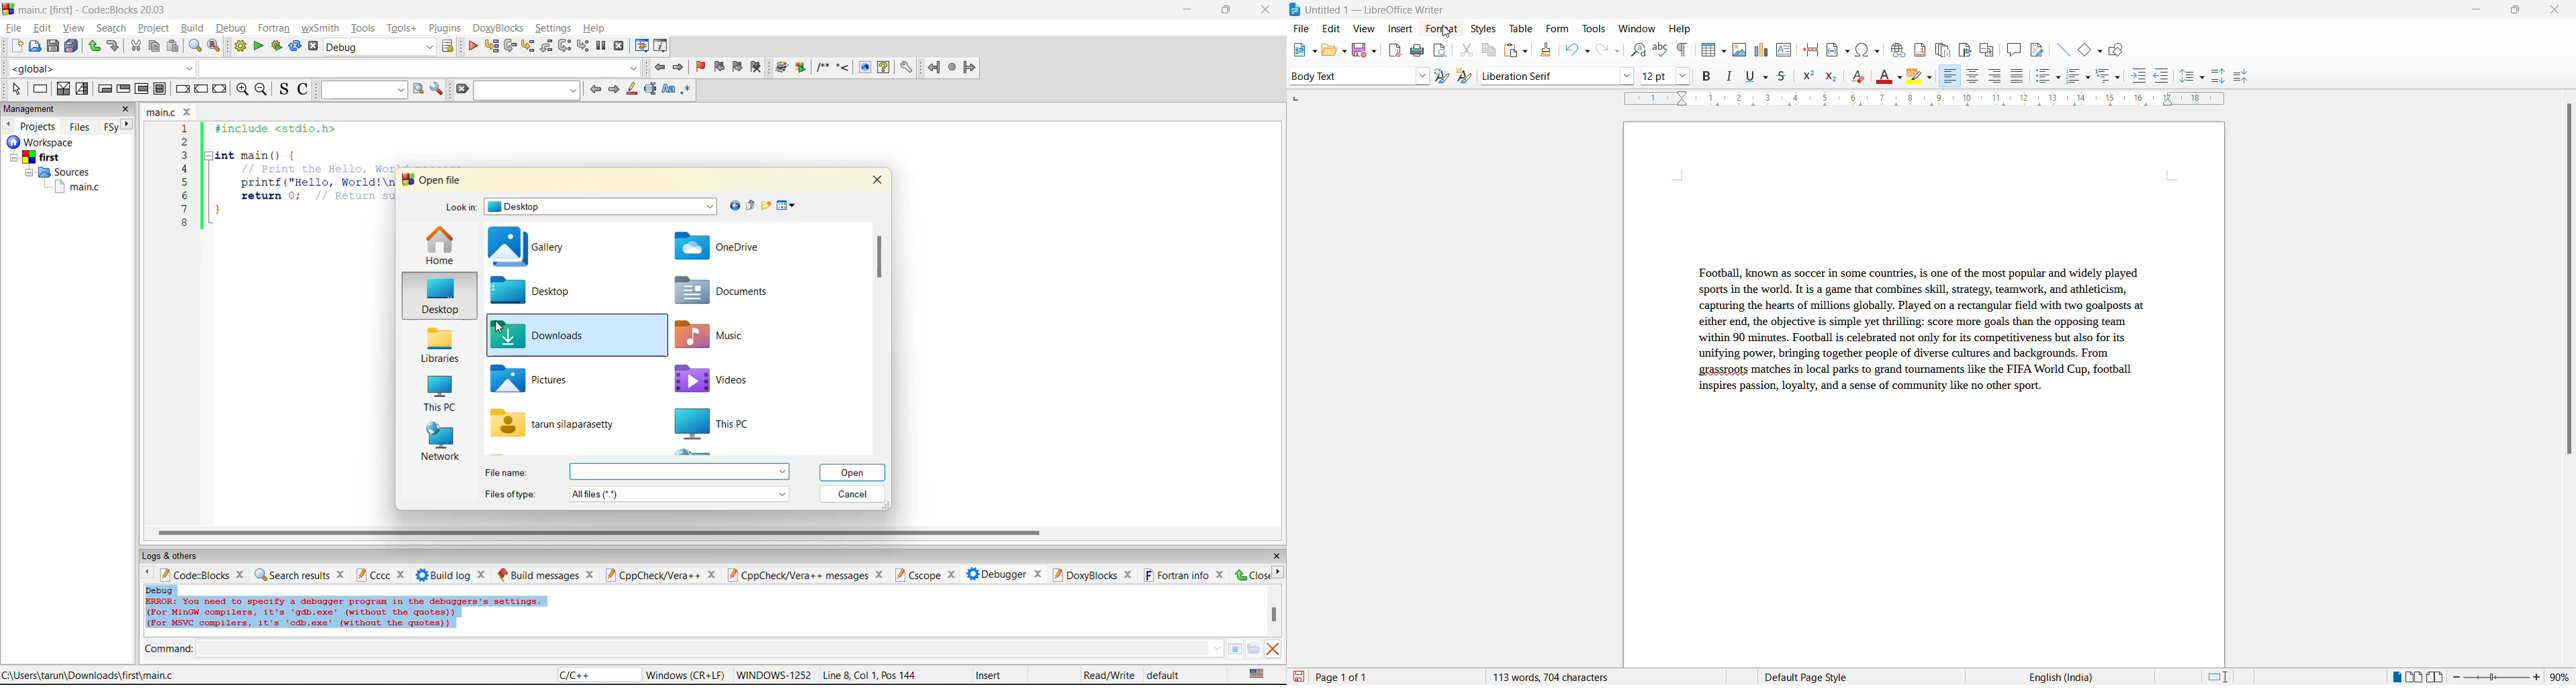  What do you see at coordinates (1917, 47) in the screenshot?
I see `insert footnote` at bounding box center [1917, 47].